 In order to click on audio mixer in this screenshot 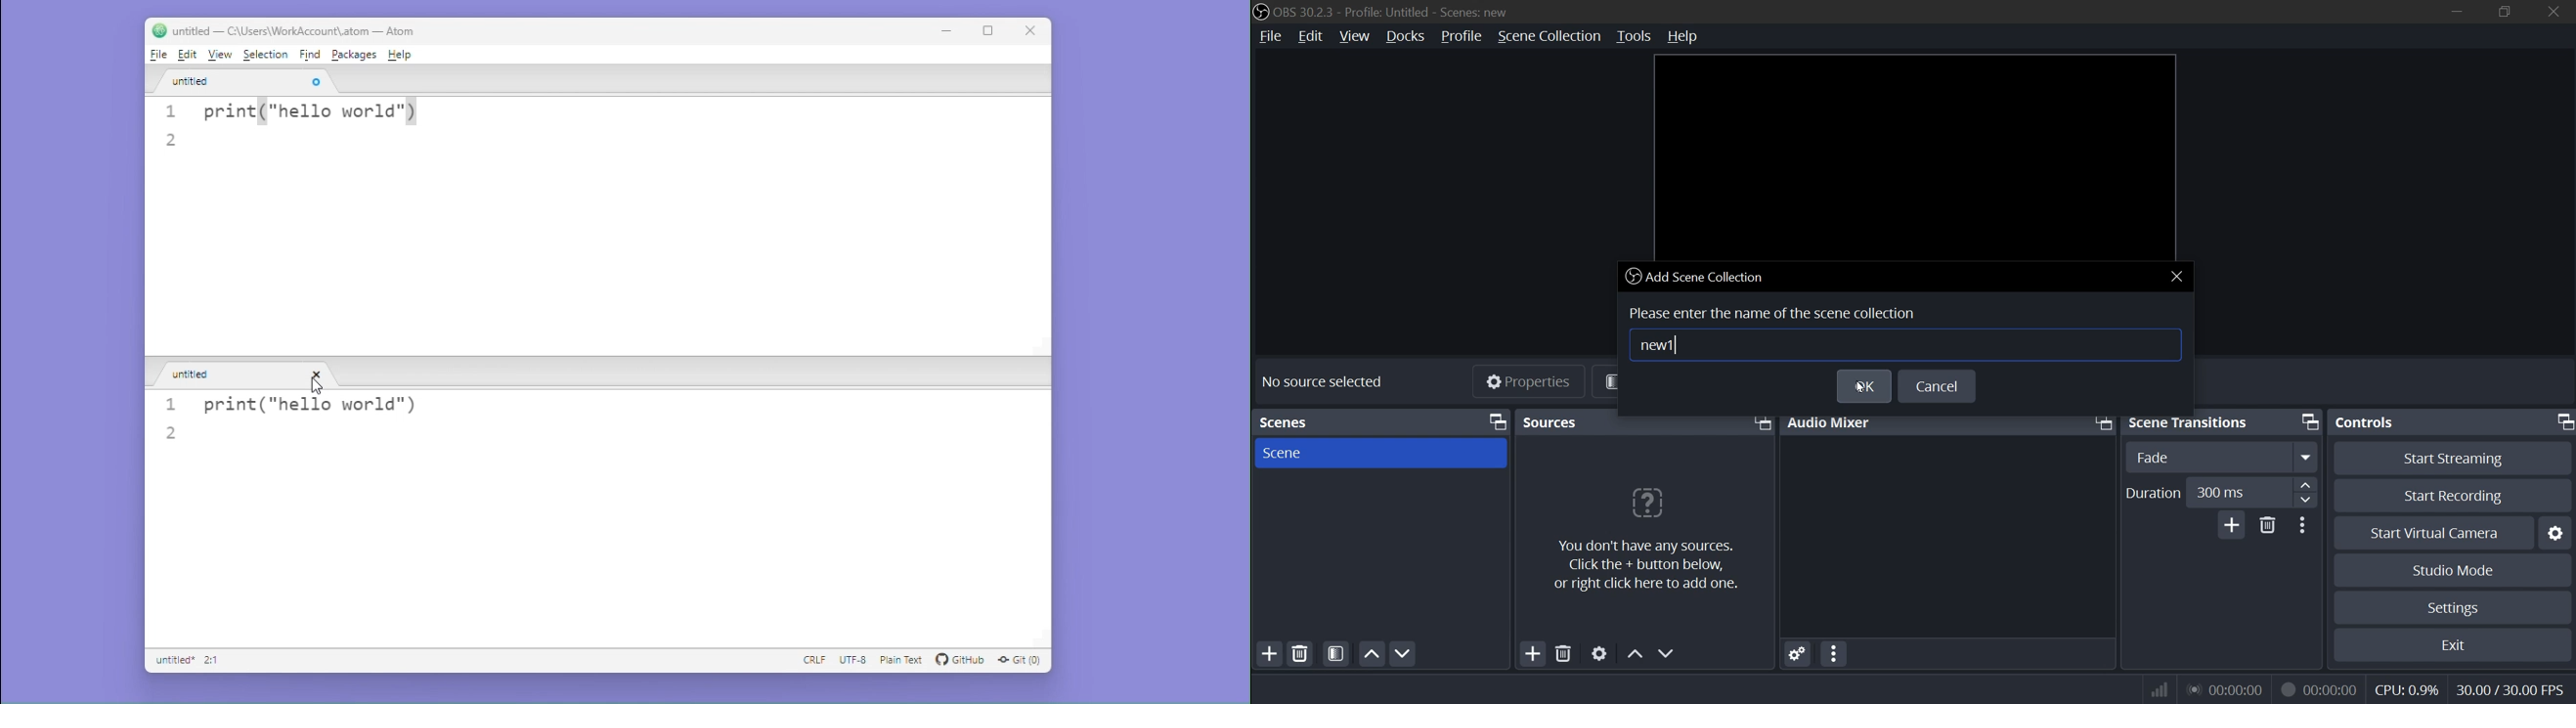, I will do `click(1834, 420)`.